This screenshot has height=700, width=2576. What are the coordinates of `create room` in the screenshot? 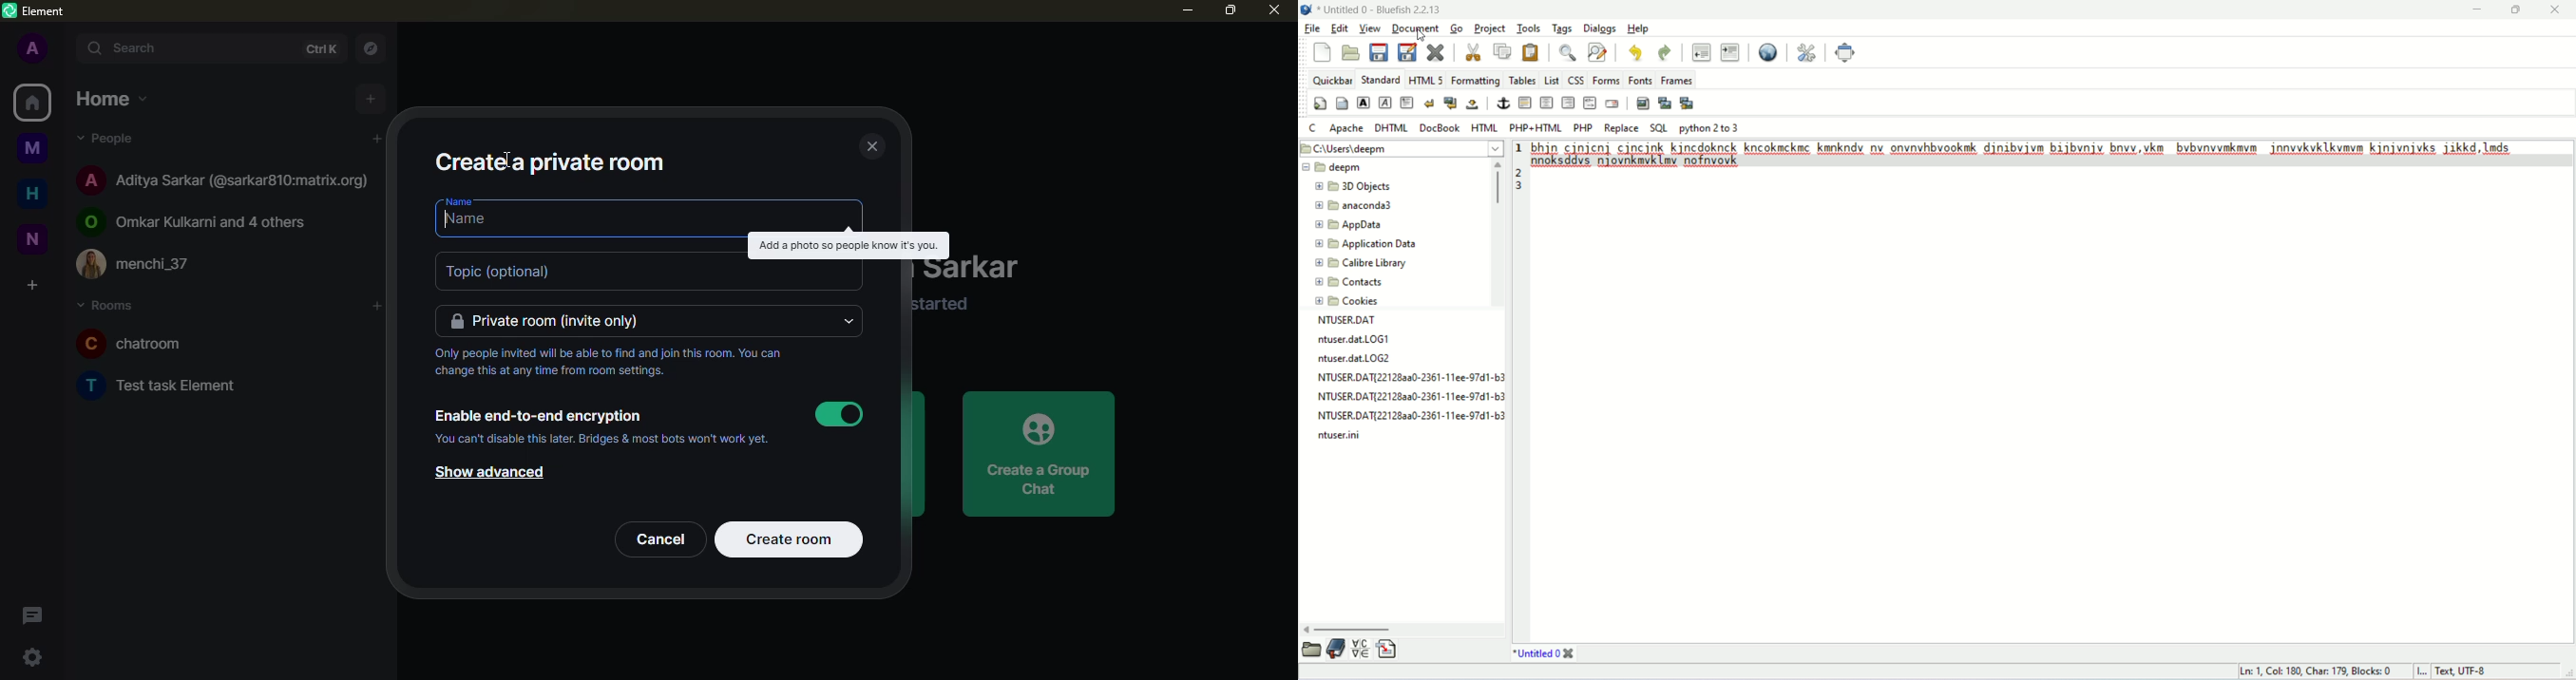 It's located at (792, 538).